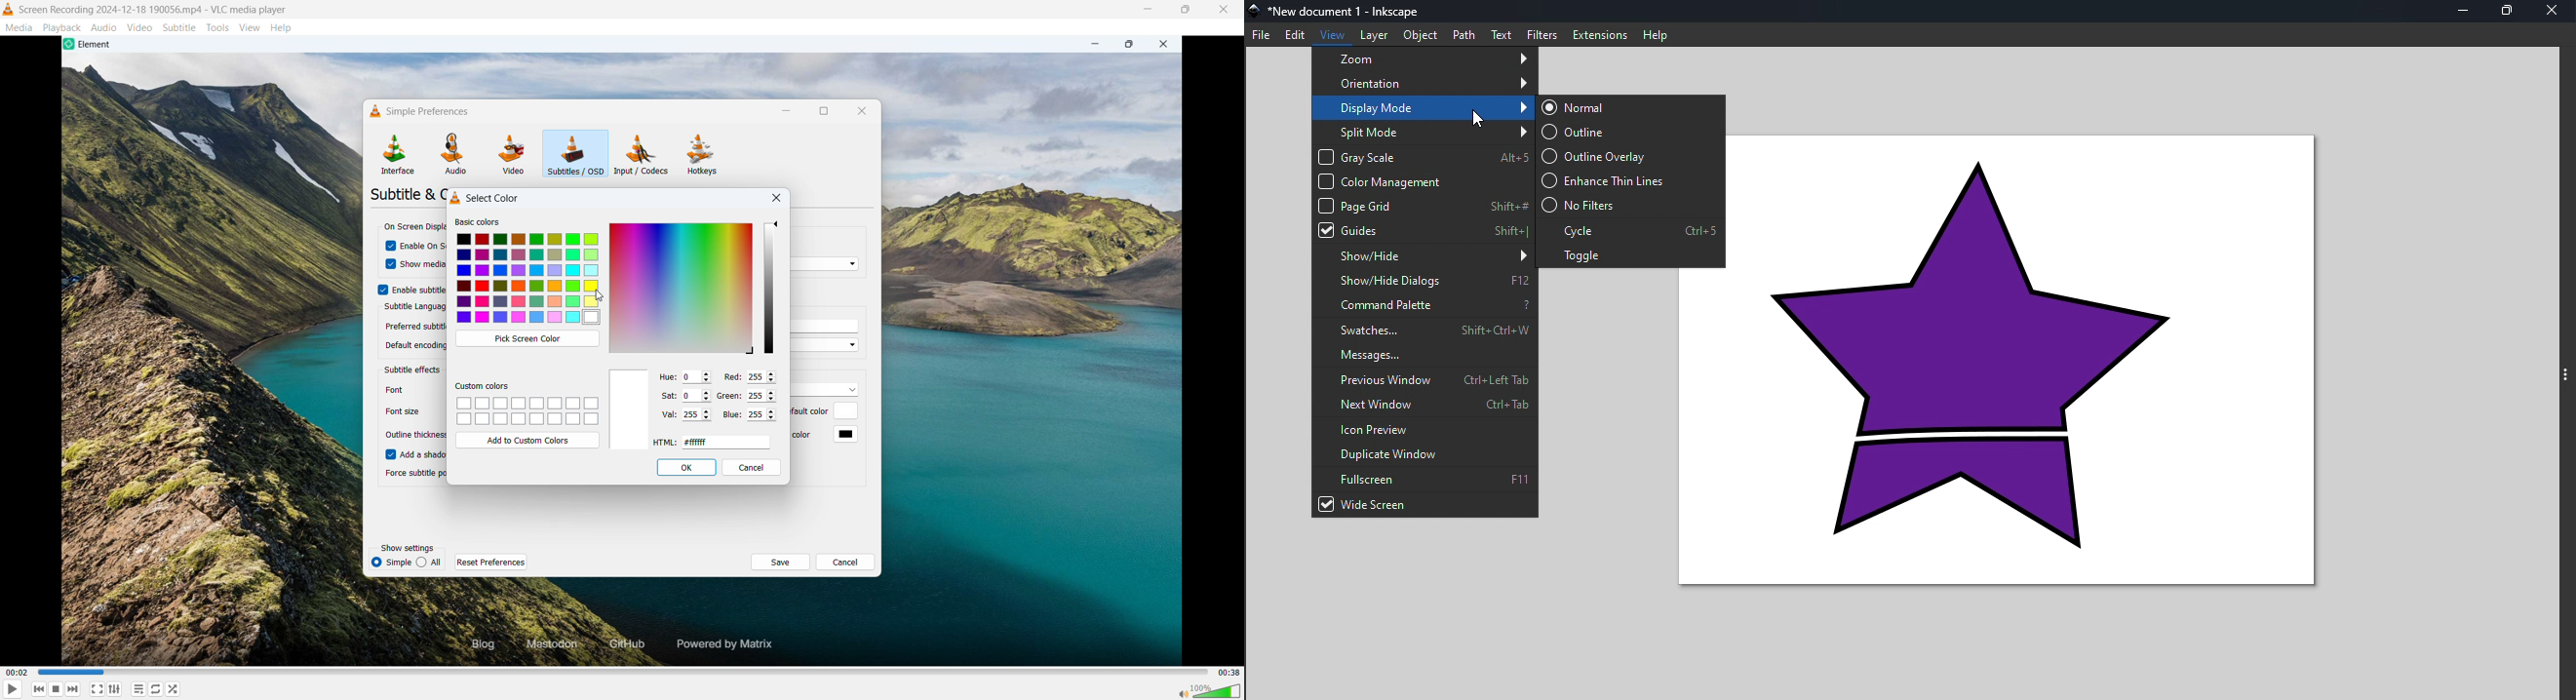 The image size is (2576, 700). I want to click on cursor, so click(388, 265).